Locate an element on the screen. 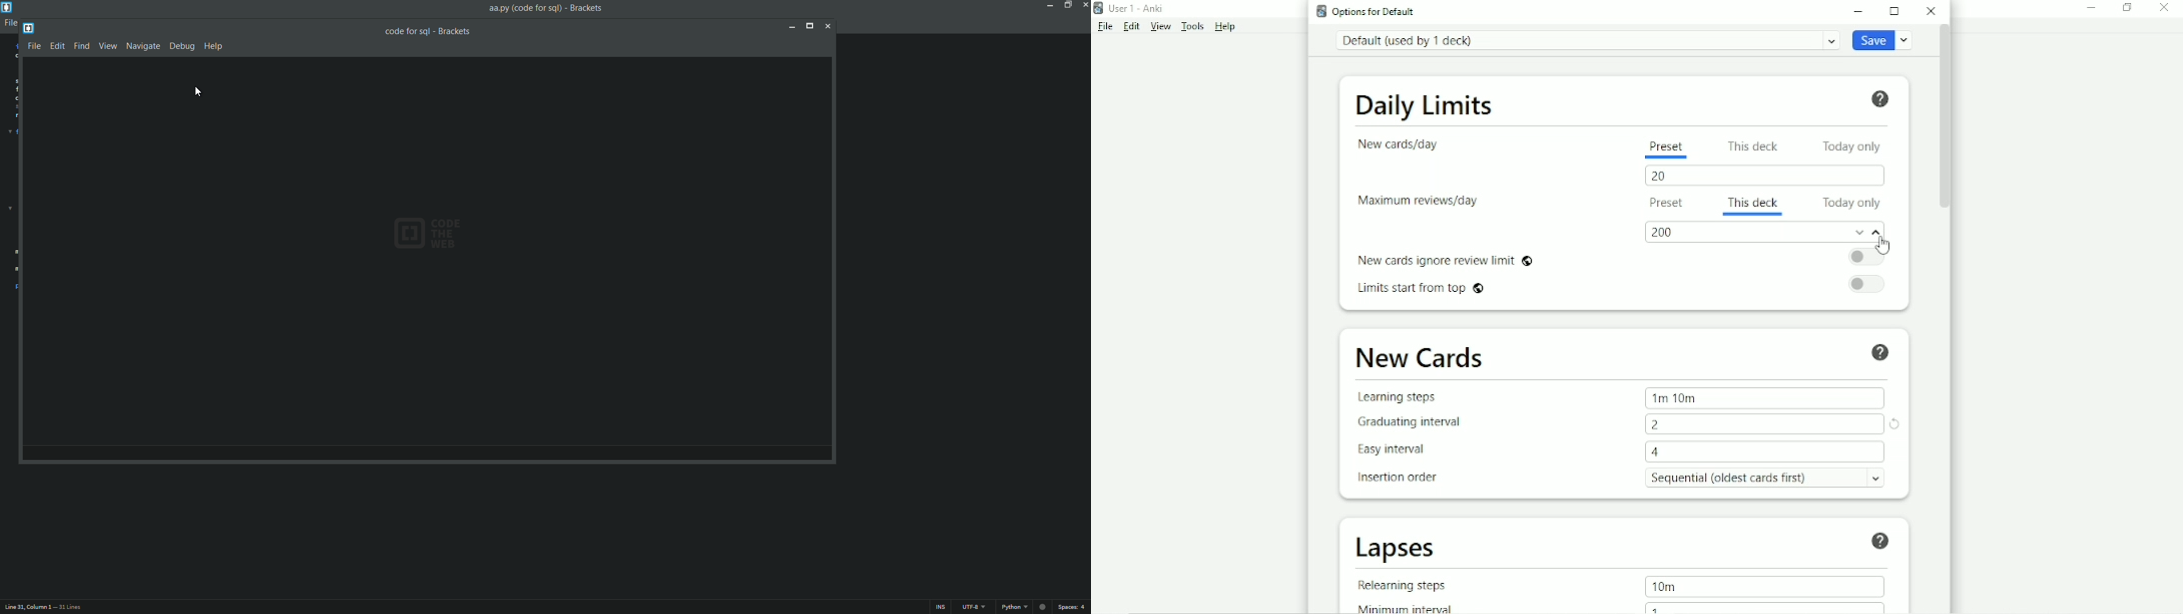 This screenshot has height=616, width=2184. Help is located at coordinates (1227, 27).